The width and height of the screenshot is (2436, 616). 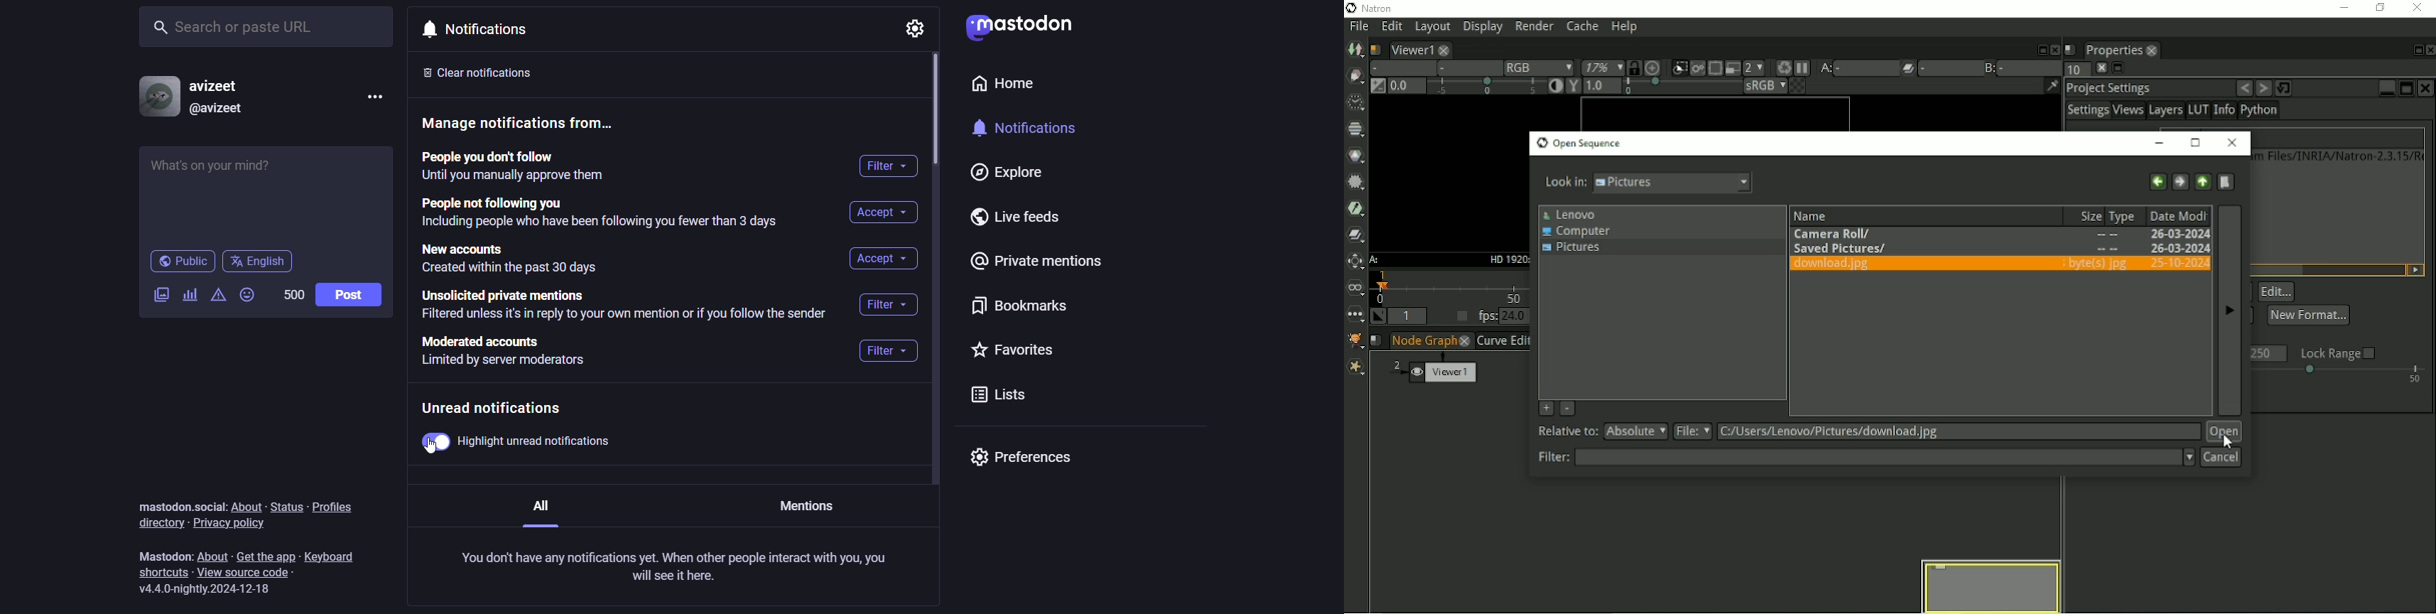 I want to click on Script name, so click(x=1377, y=341).